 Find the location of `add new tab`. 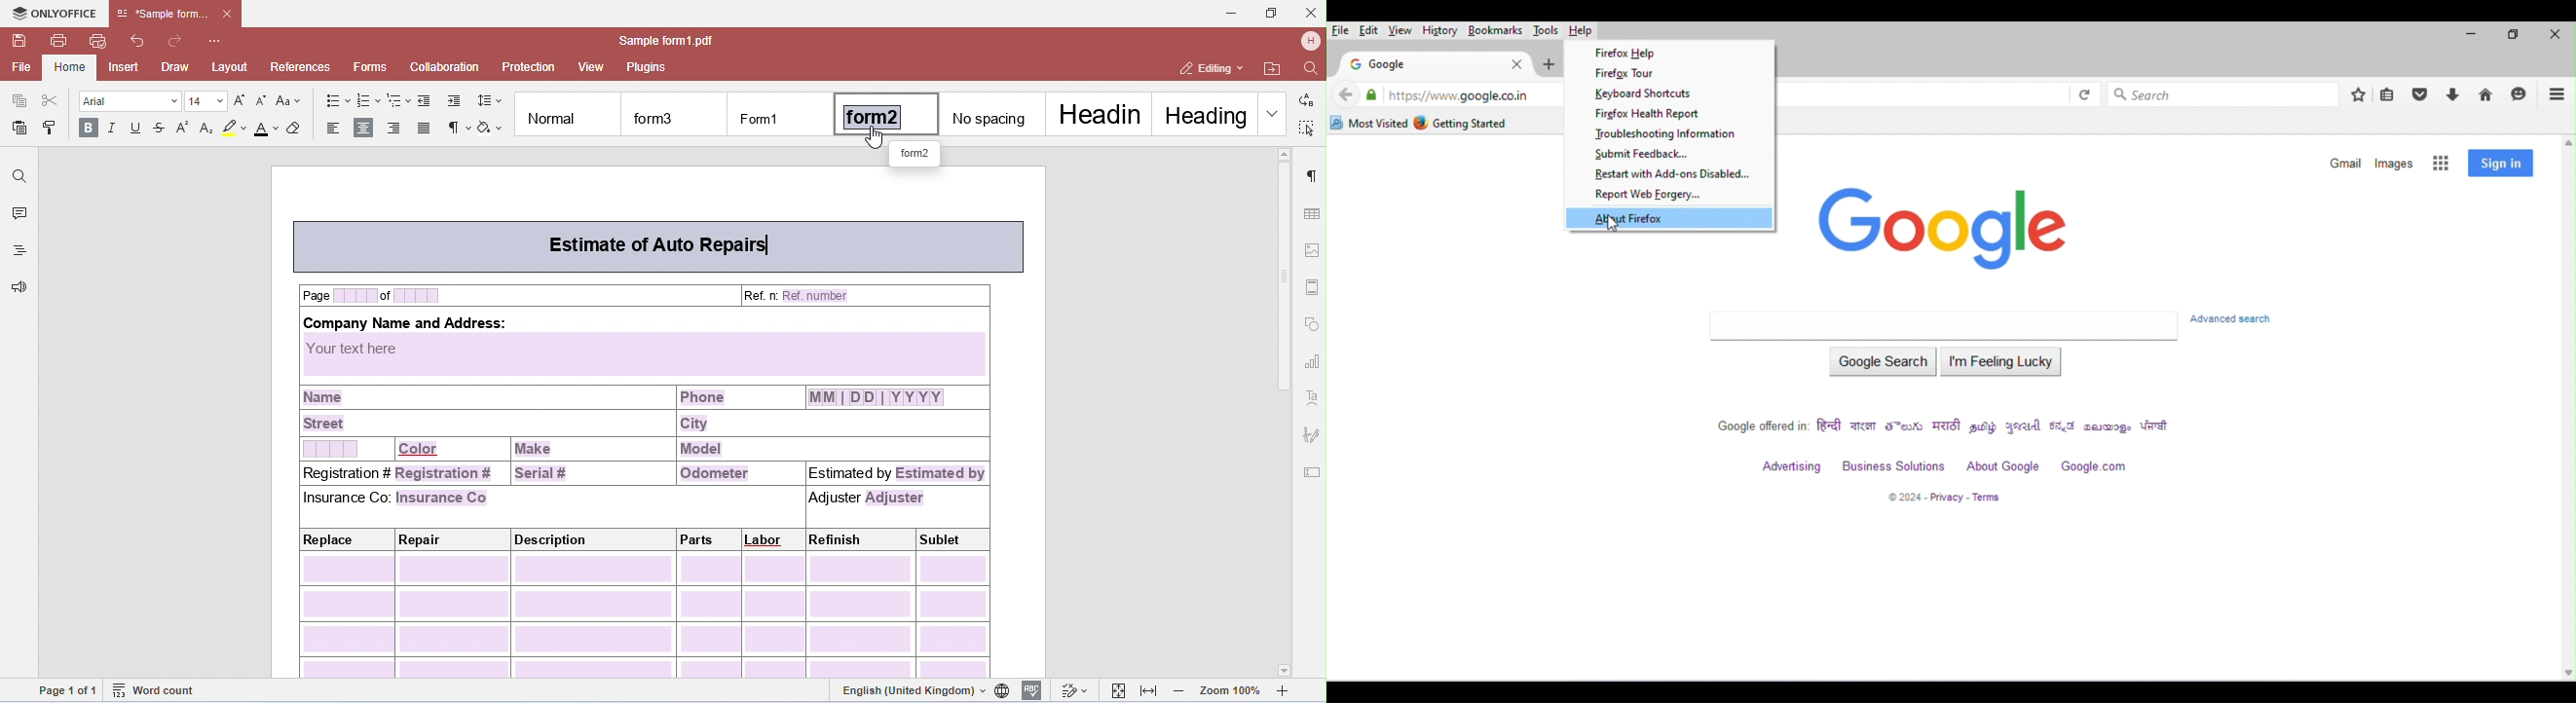

add new tab is located at coordinates (1550, 64).